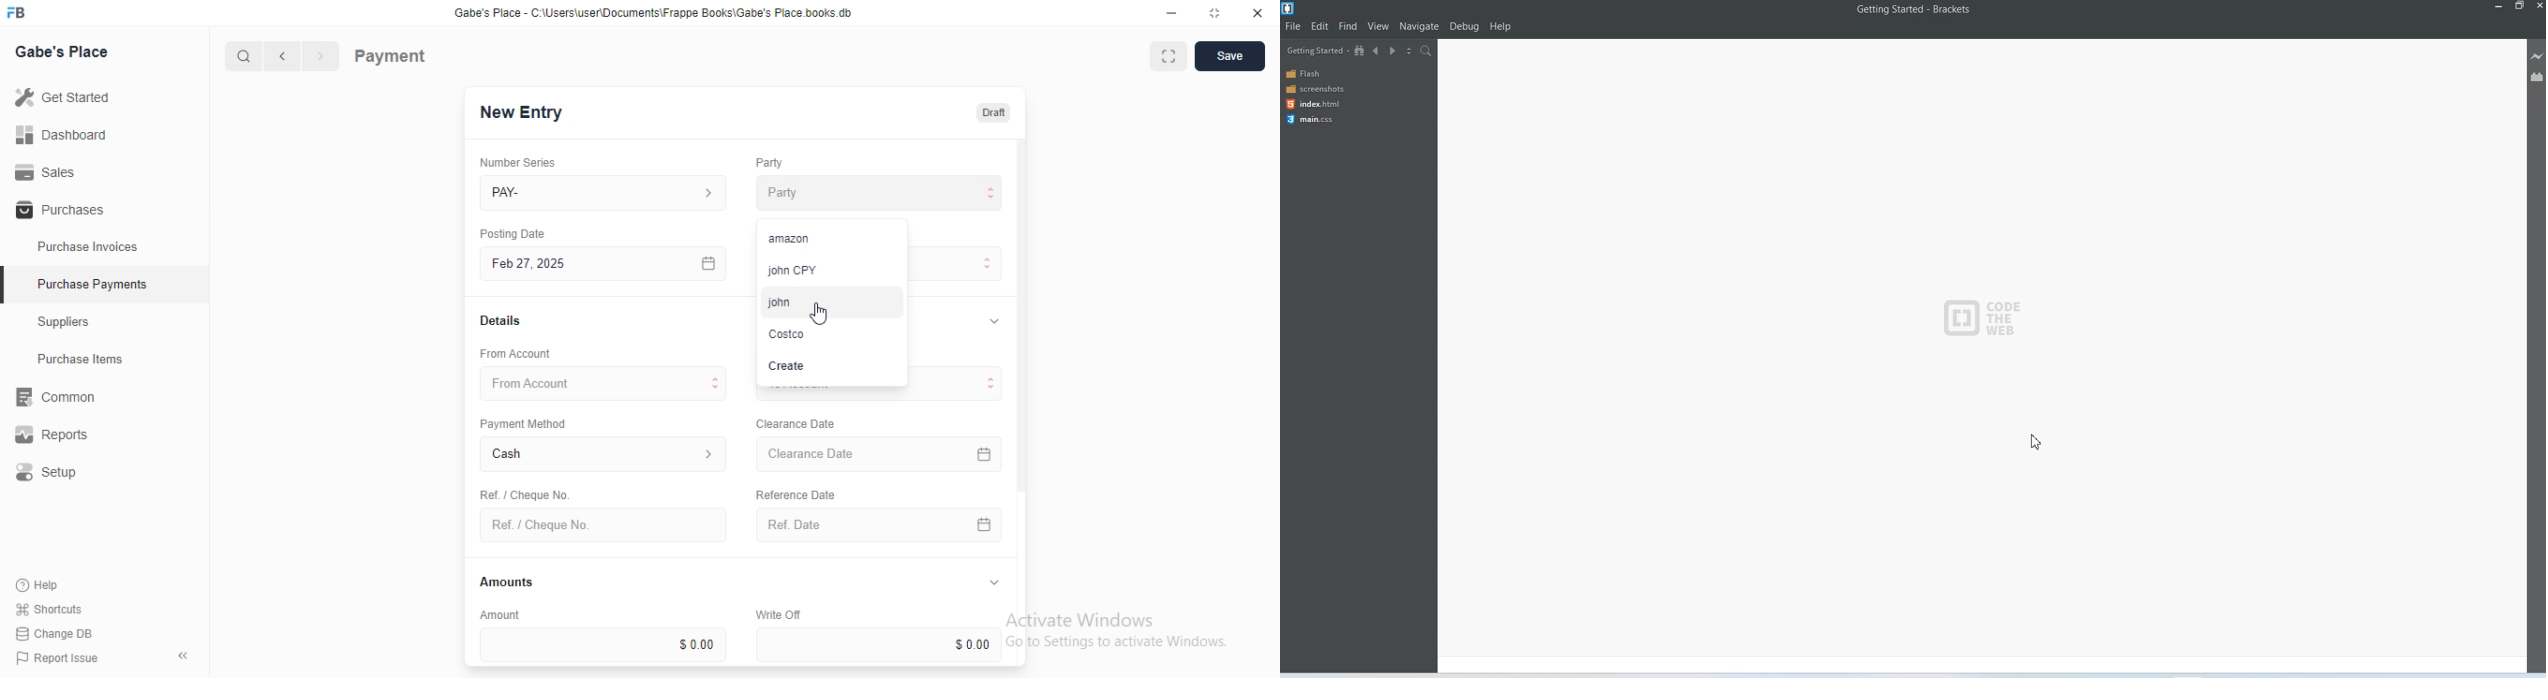 The height and width of the screenshot is (700, 2548). I want to click on Dashboard, so click(61, 135).